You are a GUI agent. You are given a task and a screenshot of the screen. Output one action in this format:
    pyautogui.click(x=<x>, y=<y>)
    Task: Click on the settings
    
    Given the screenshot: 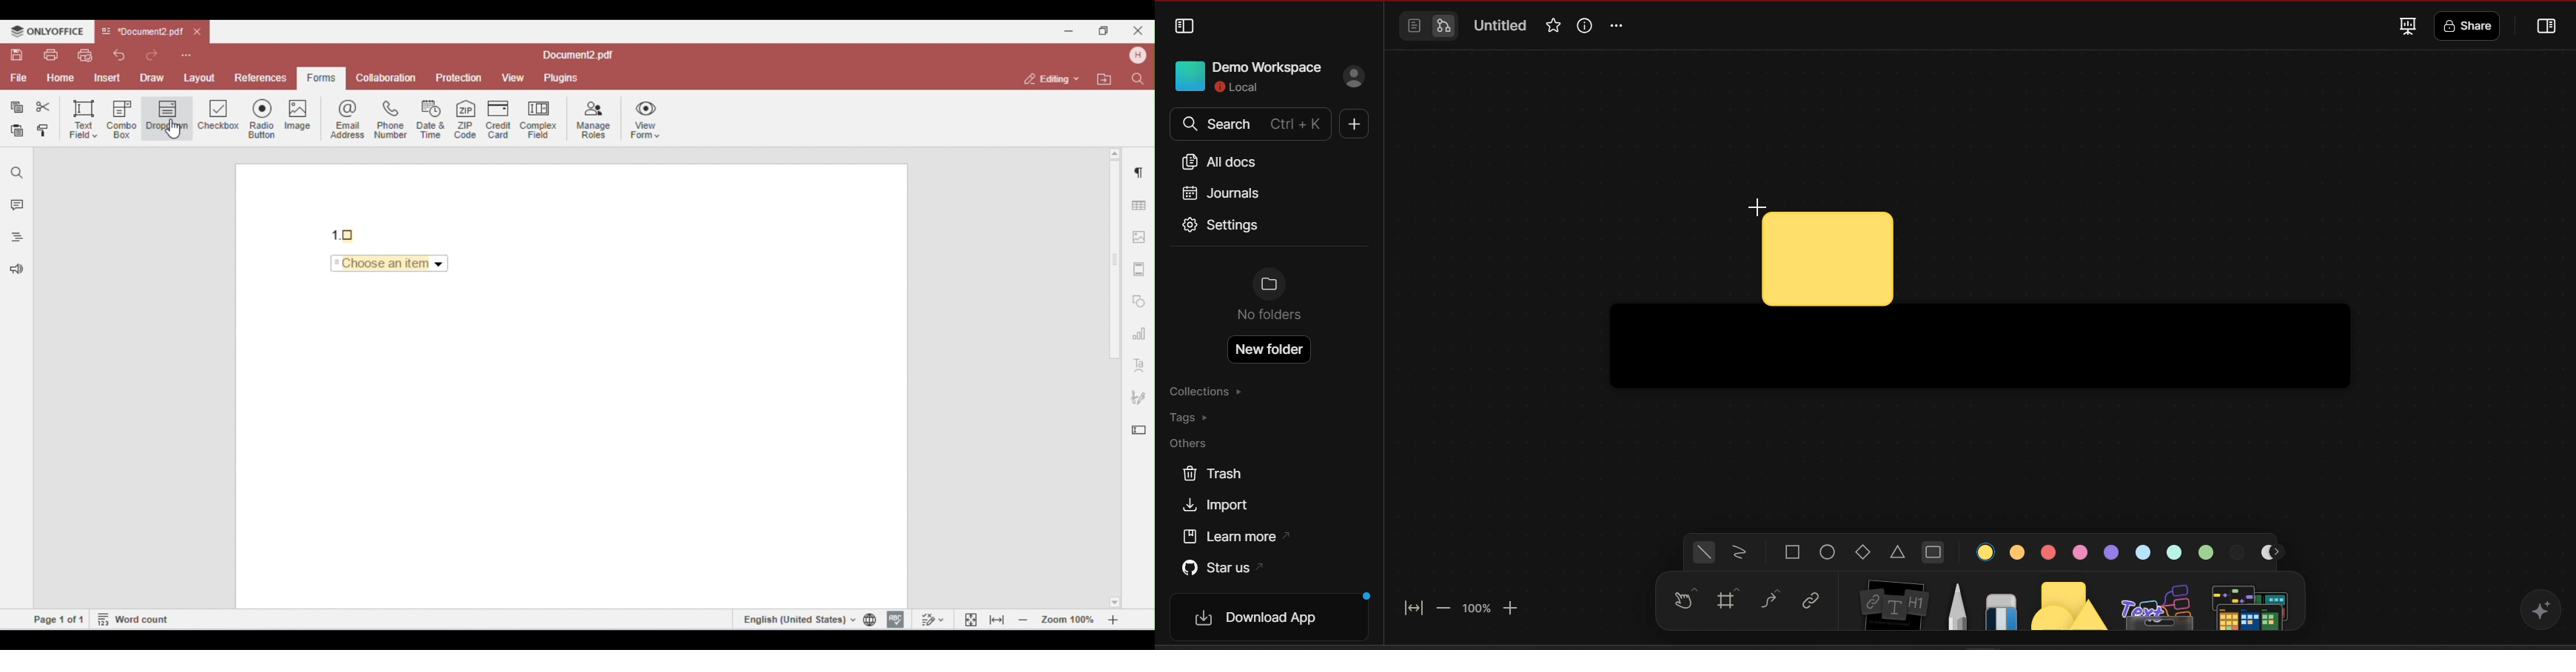 What is the action you would take?
    pyautogui.click(x=1222, y=227)
    